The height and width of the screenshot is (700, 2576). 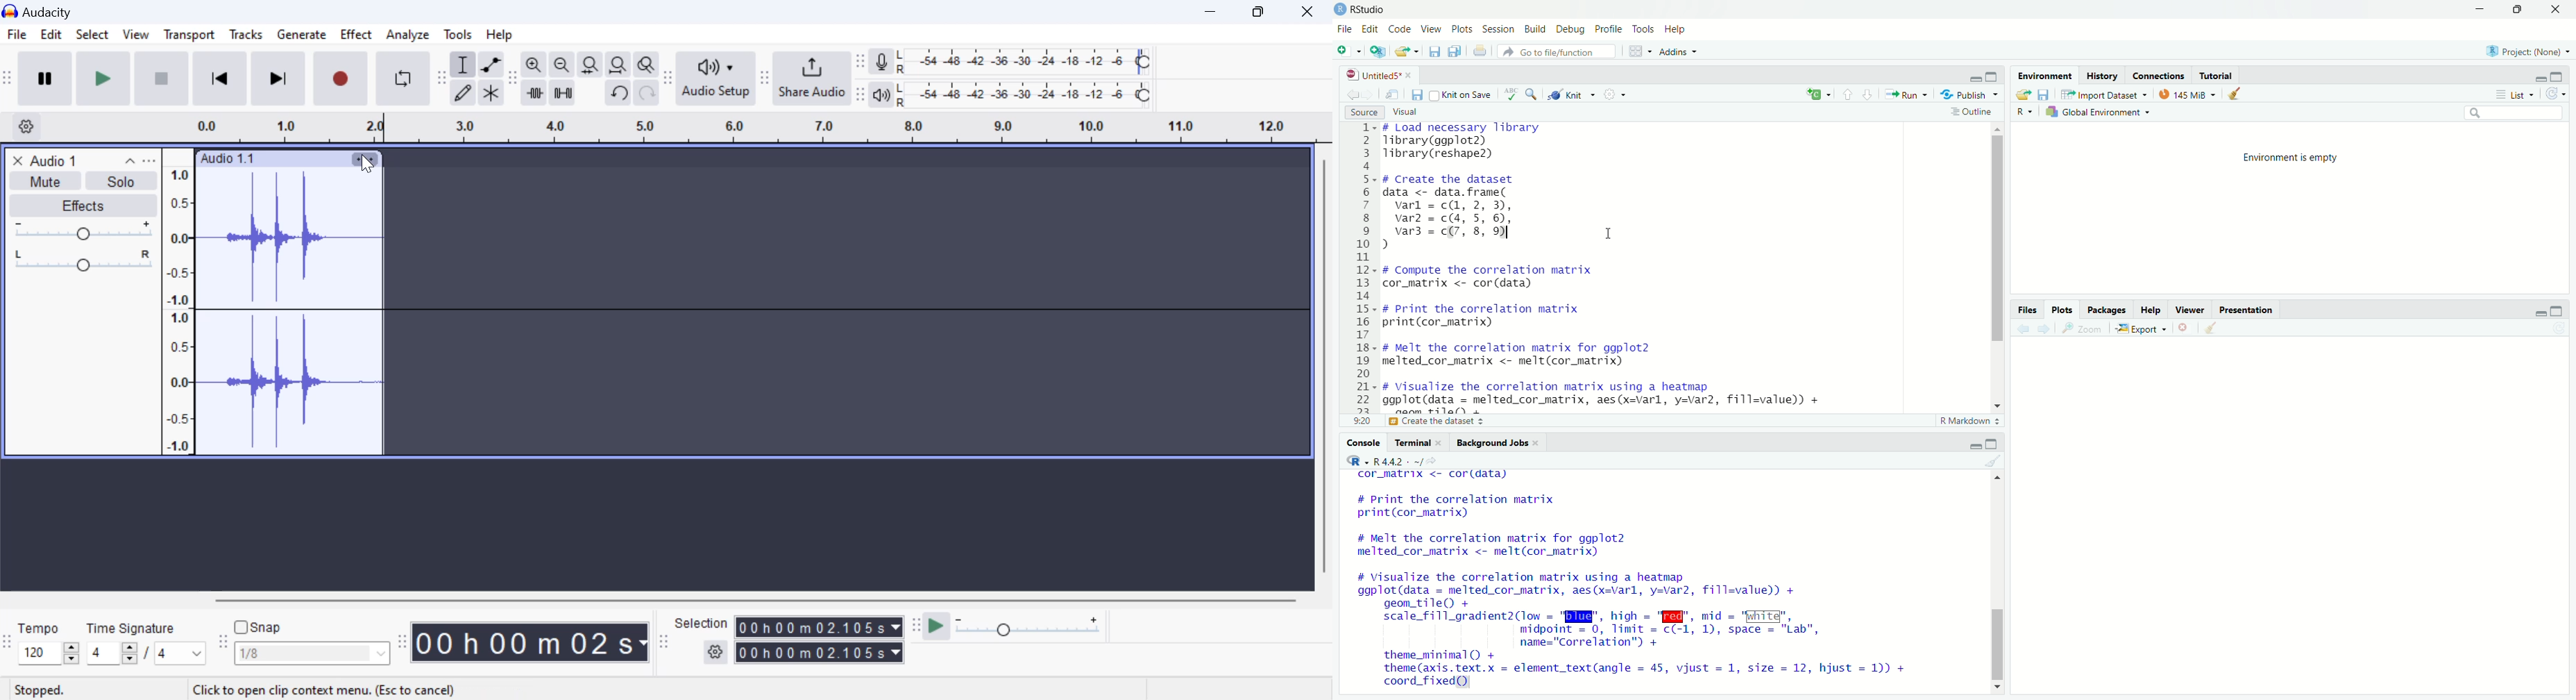 What do you see at coordinates (122, 181) in the screenshot?
I see `Solo` at bounding box center [122, 181].